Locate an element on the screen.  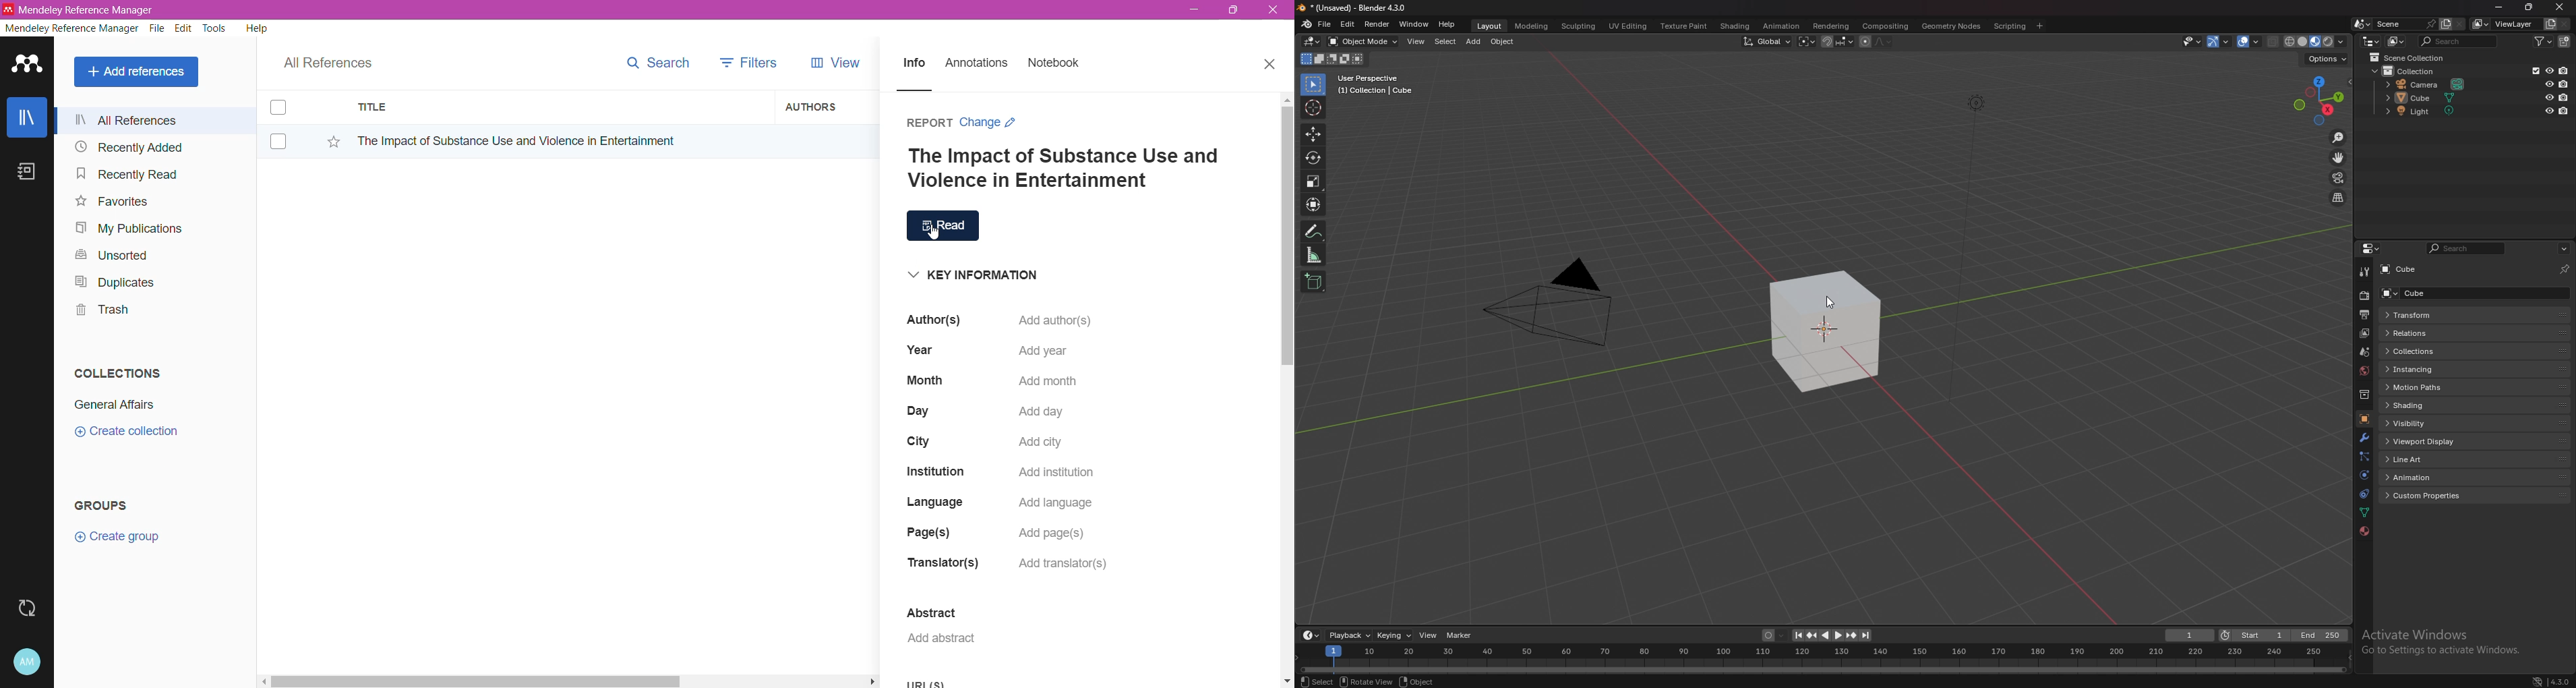
Translator(s) is located at coordinates (945, 561).